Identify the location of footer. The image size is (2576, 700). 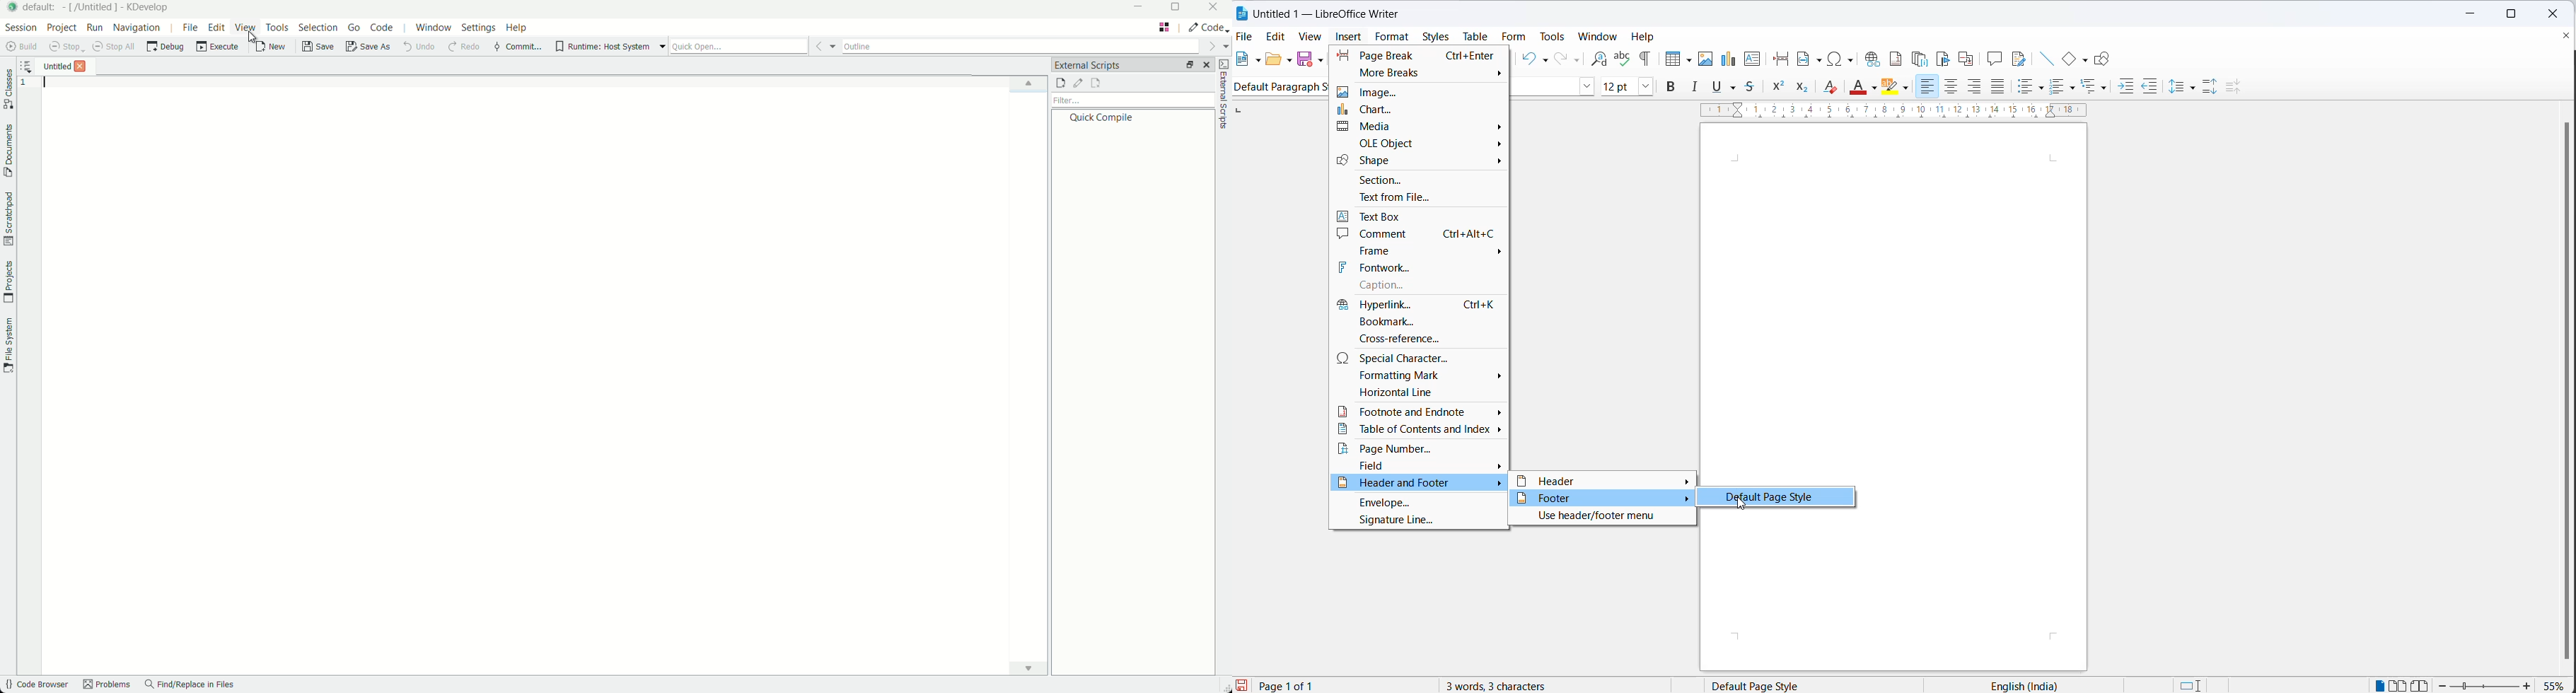
(1604, 499).